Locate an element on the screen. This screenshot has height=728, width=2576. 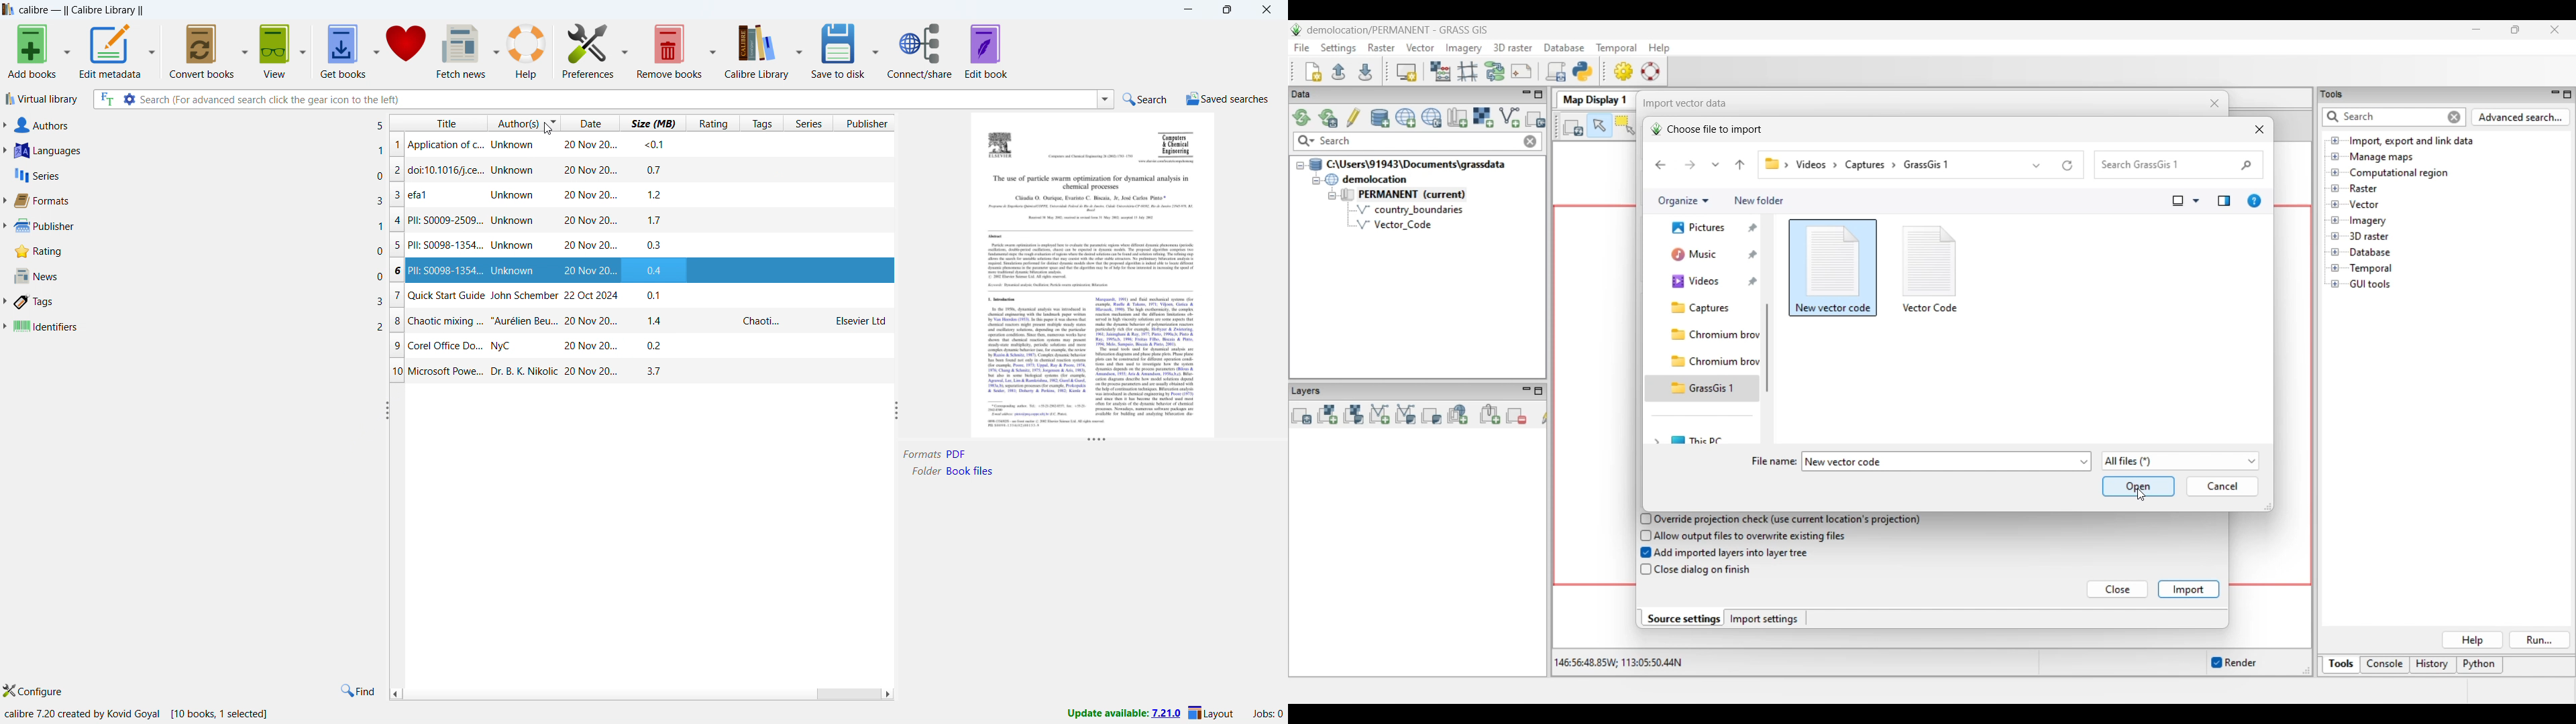
view options is located at coordinates (303, 52).